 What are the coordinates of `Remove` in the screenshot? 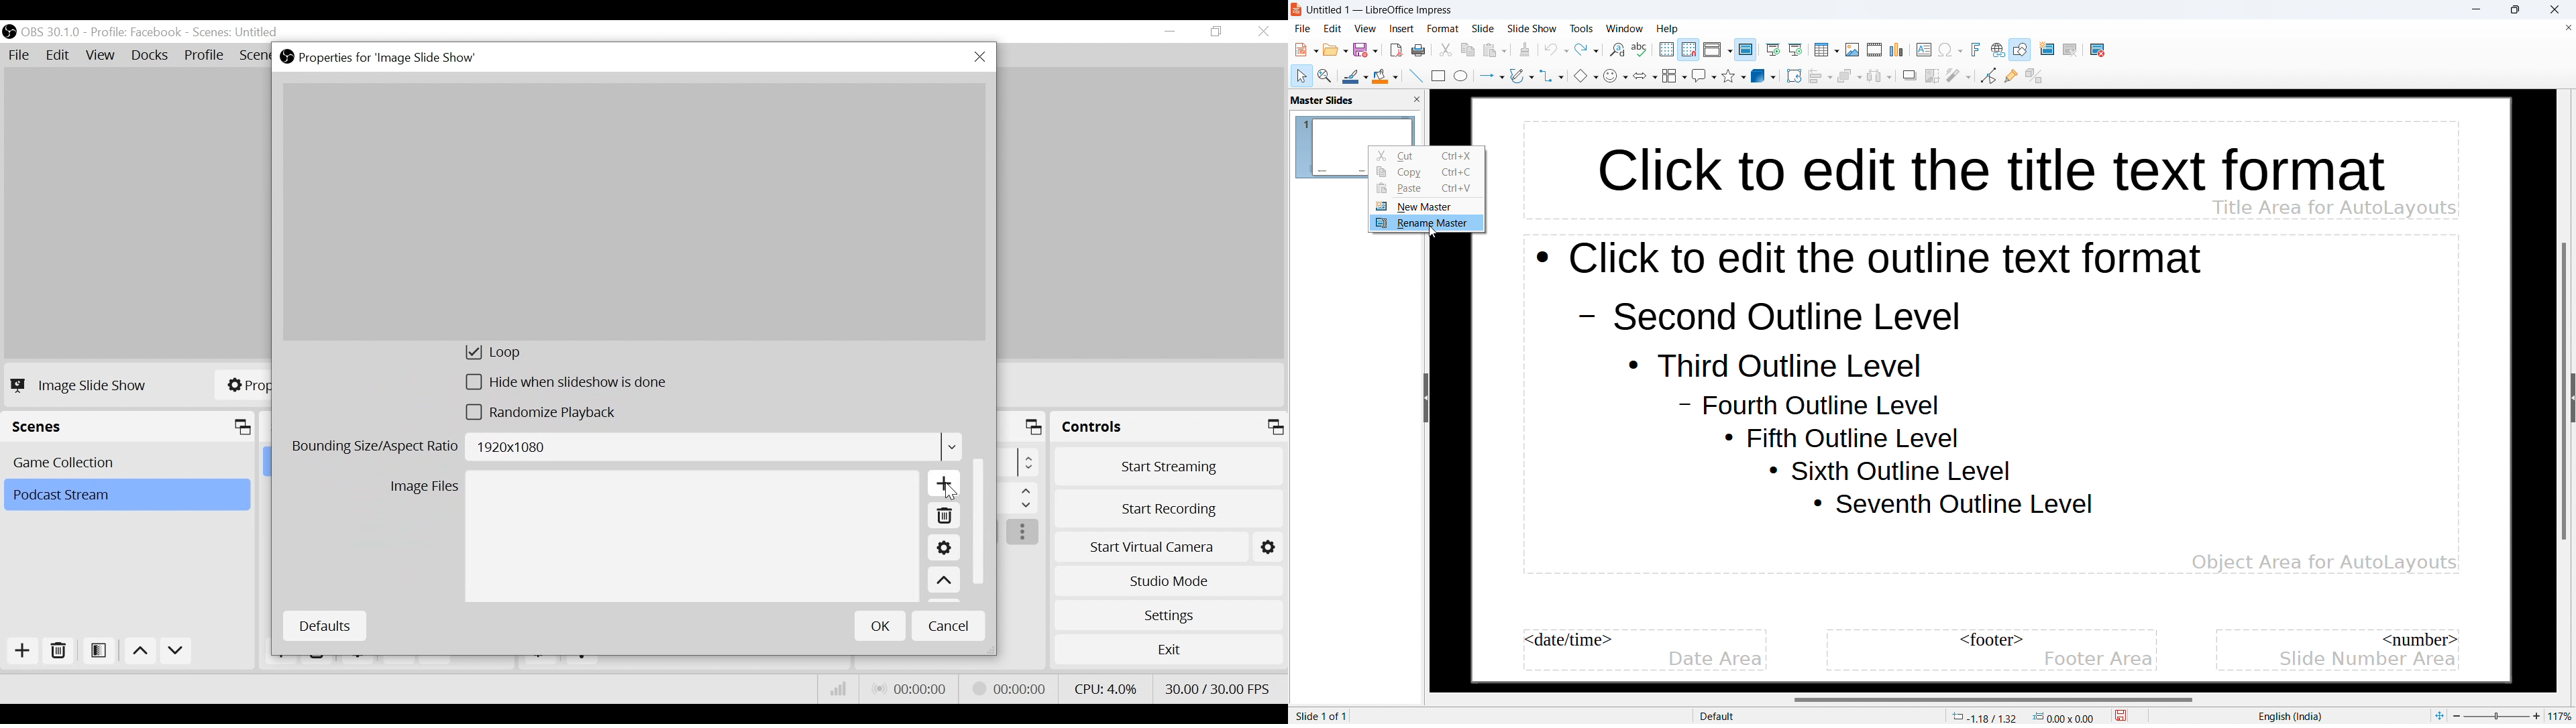 It's located at (59, 652).